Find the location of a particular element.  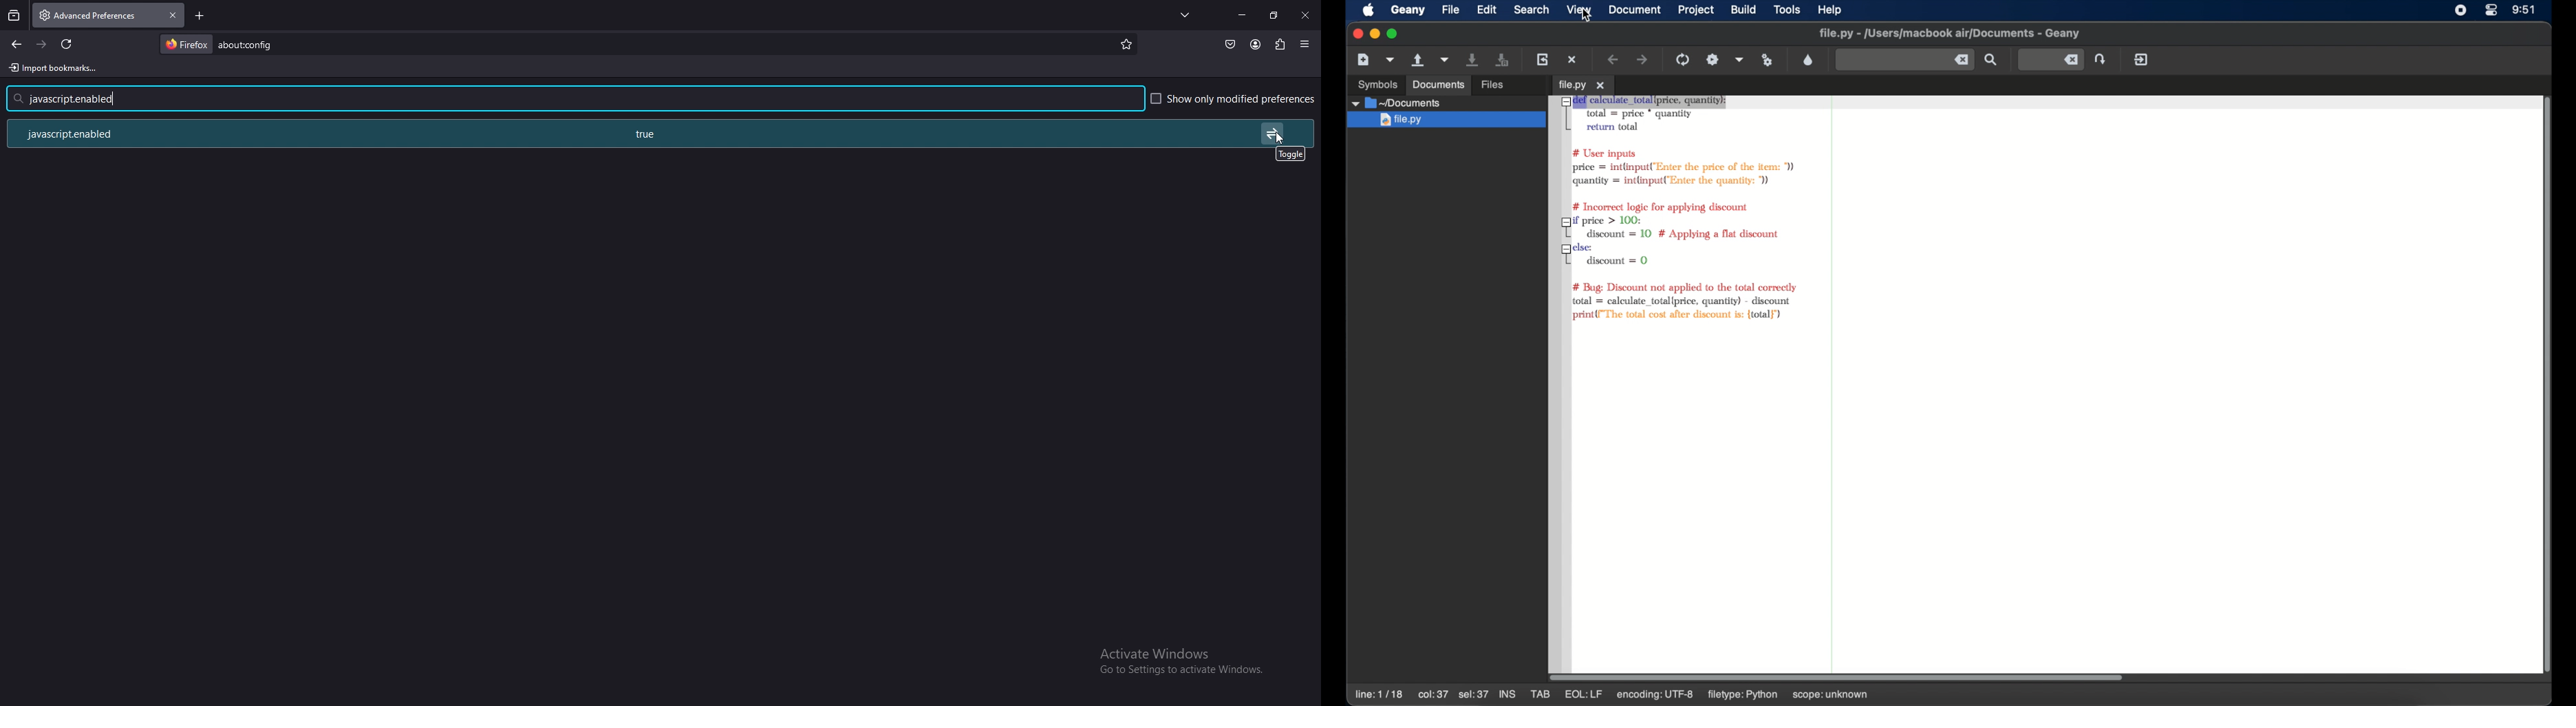

cursor is located at coordinates (1279, 142).